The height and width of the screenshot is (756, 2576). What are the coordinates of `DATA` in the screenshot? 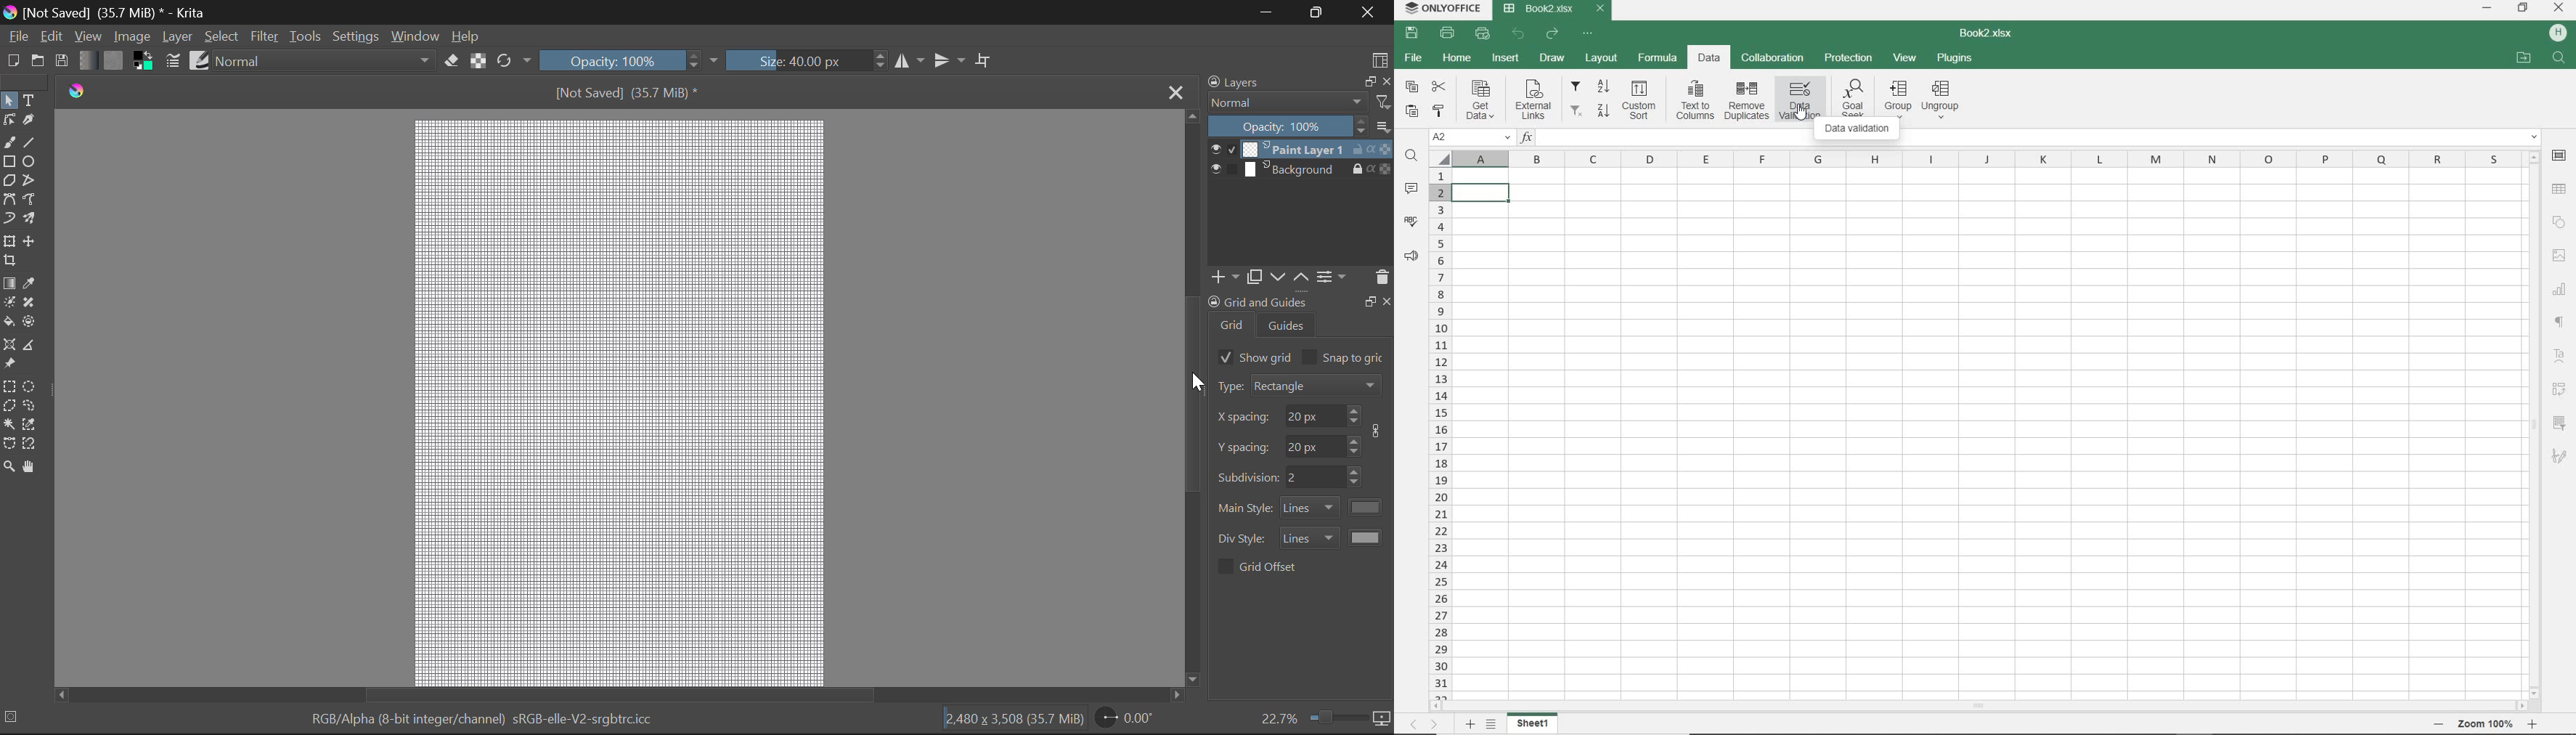 It's located at (1708, 57).